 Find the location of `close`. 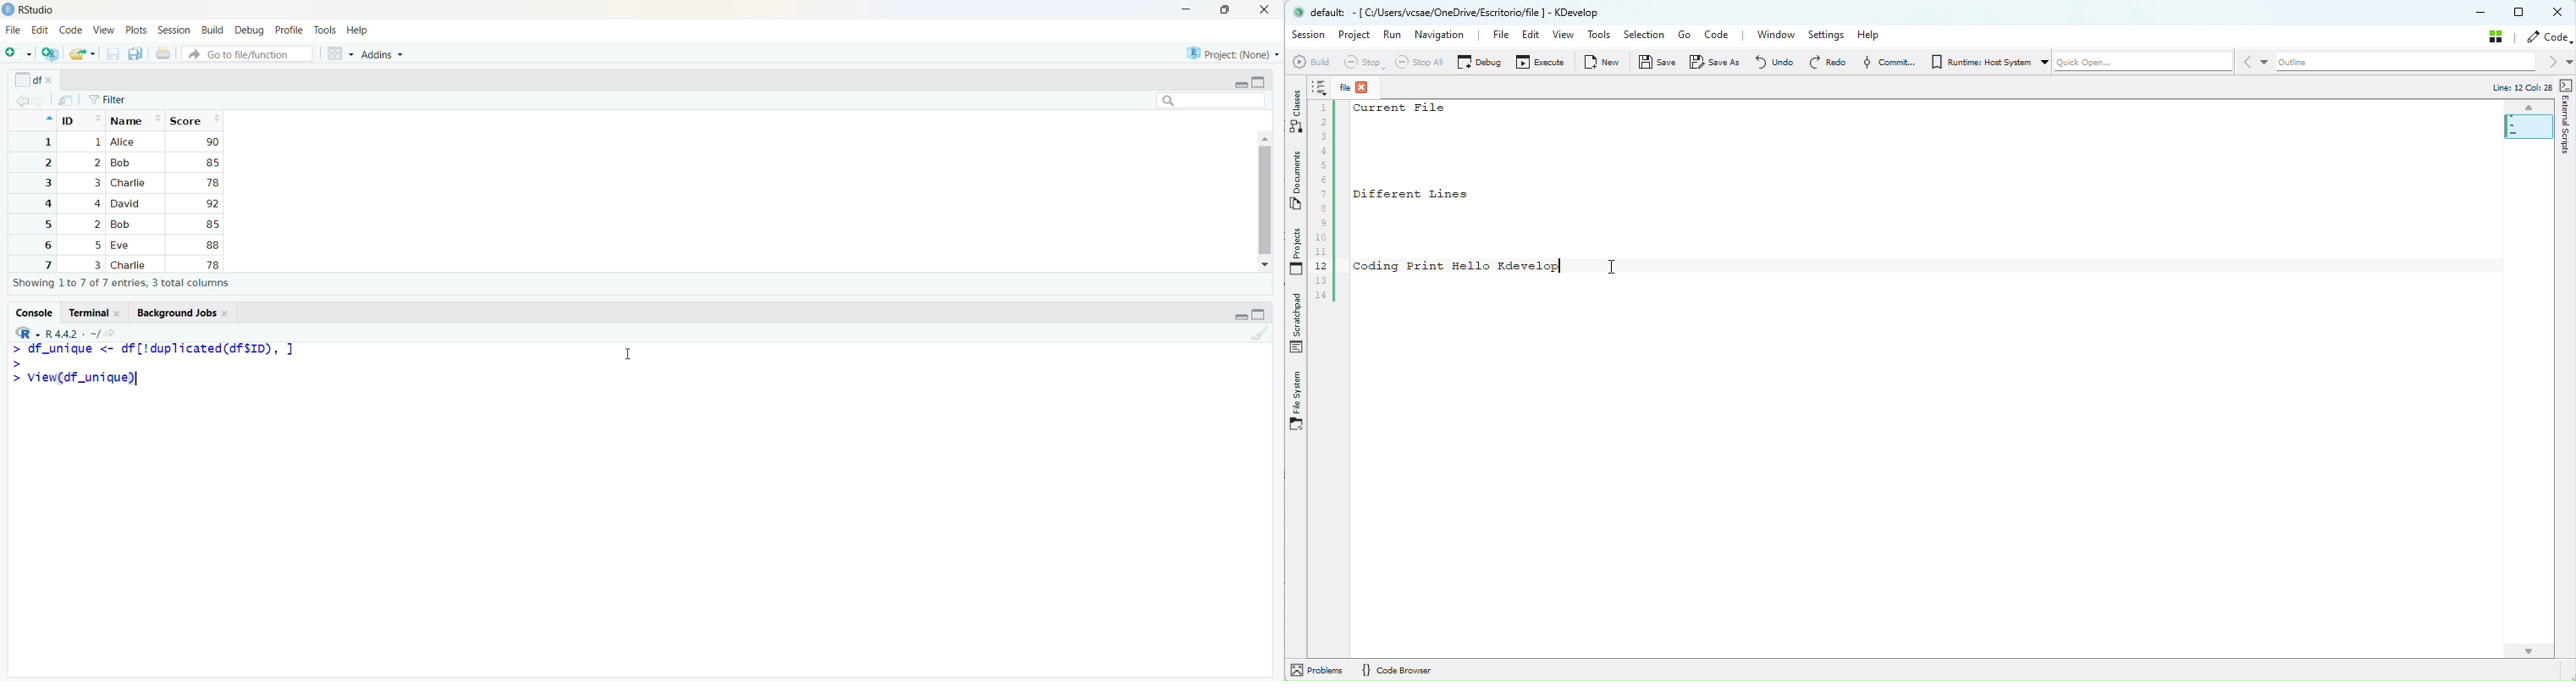

close is located at coordinates (1265, 10).